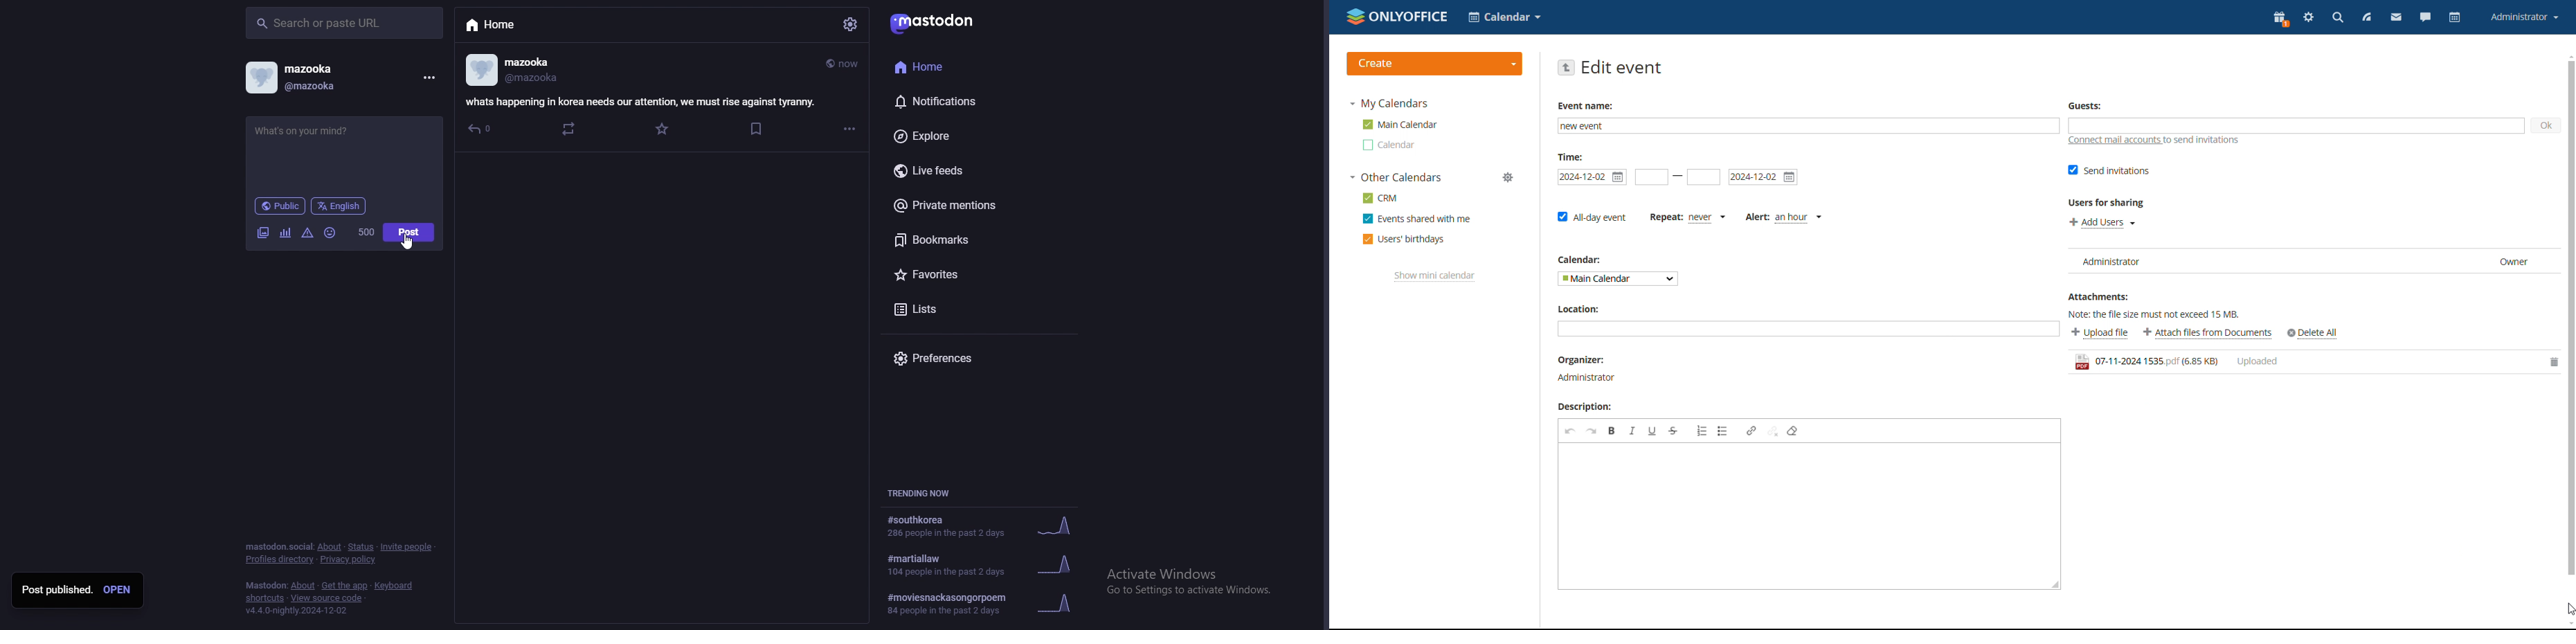 The width and height of the screenshot is (2576, 644). I want to click on account, so click(2525, 18).